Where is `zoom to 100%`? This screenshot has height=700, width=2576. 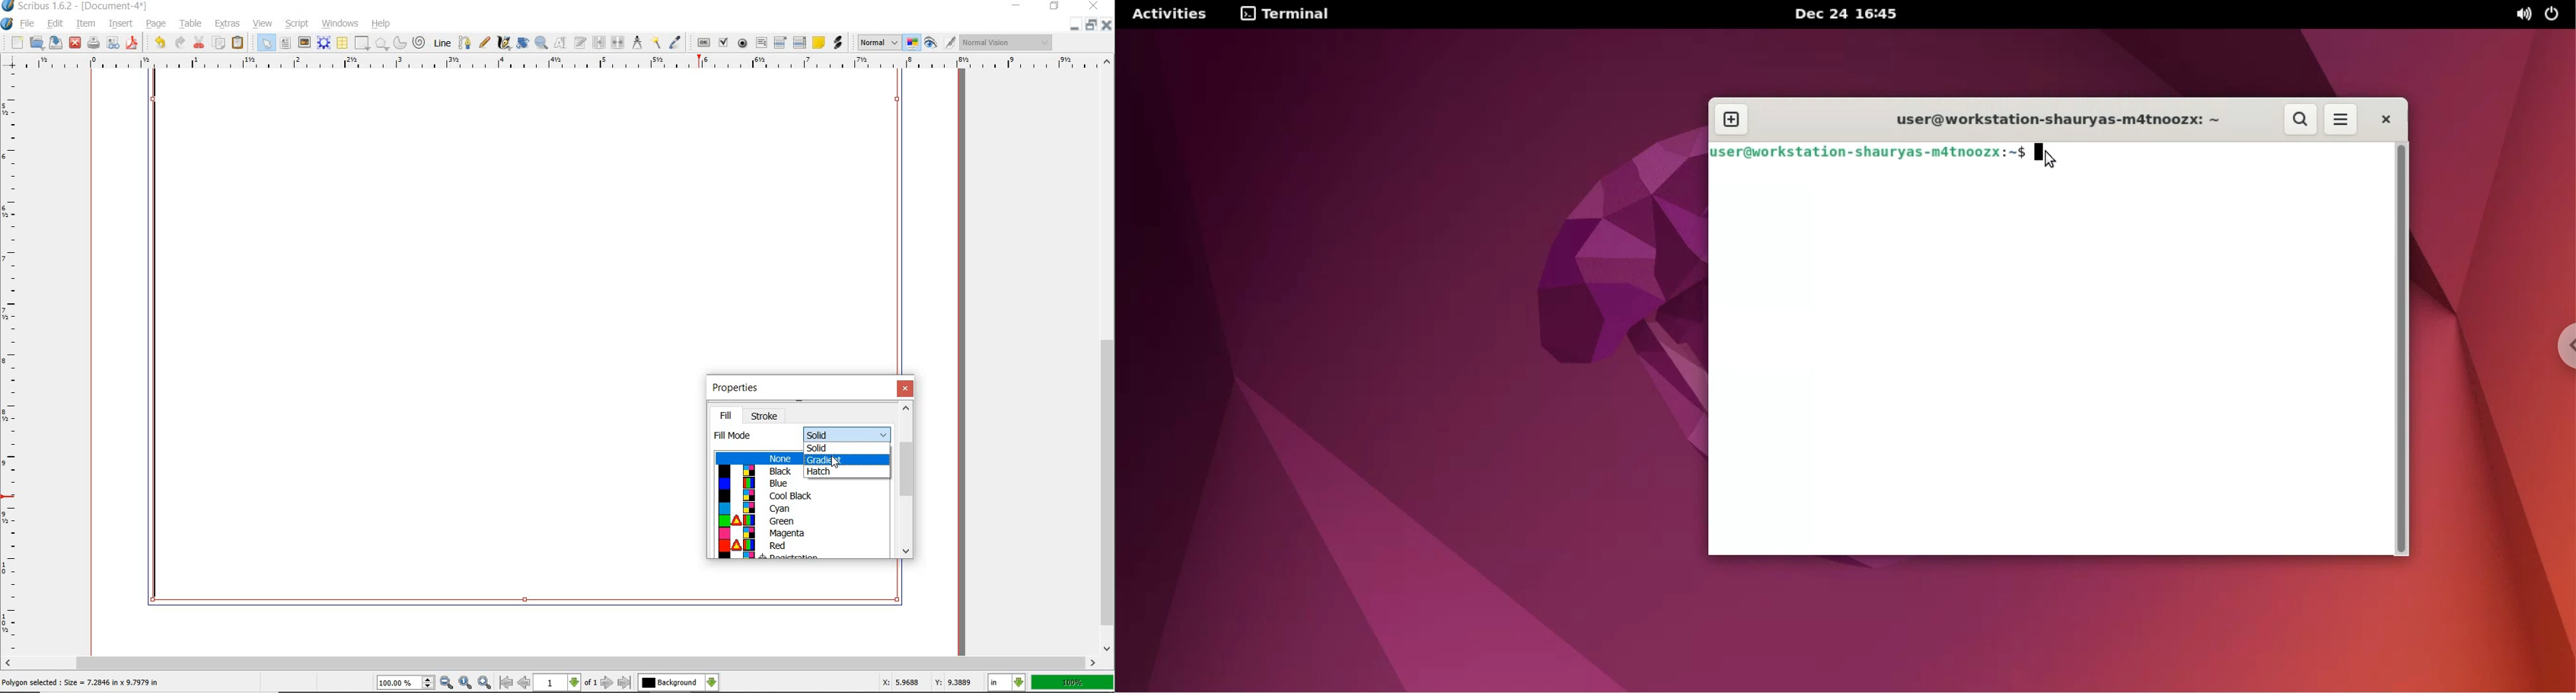
zoom to 100% is located at coordinates (466, 682).